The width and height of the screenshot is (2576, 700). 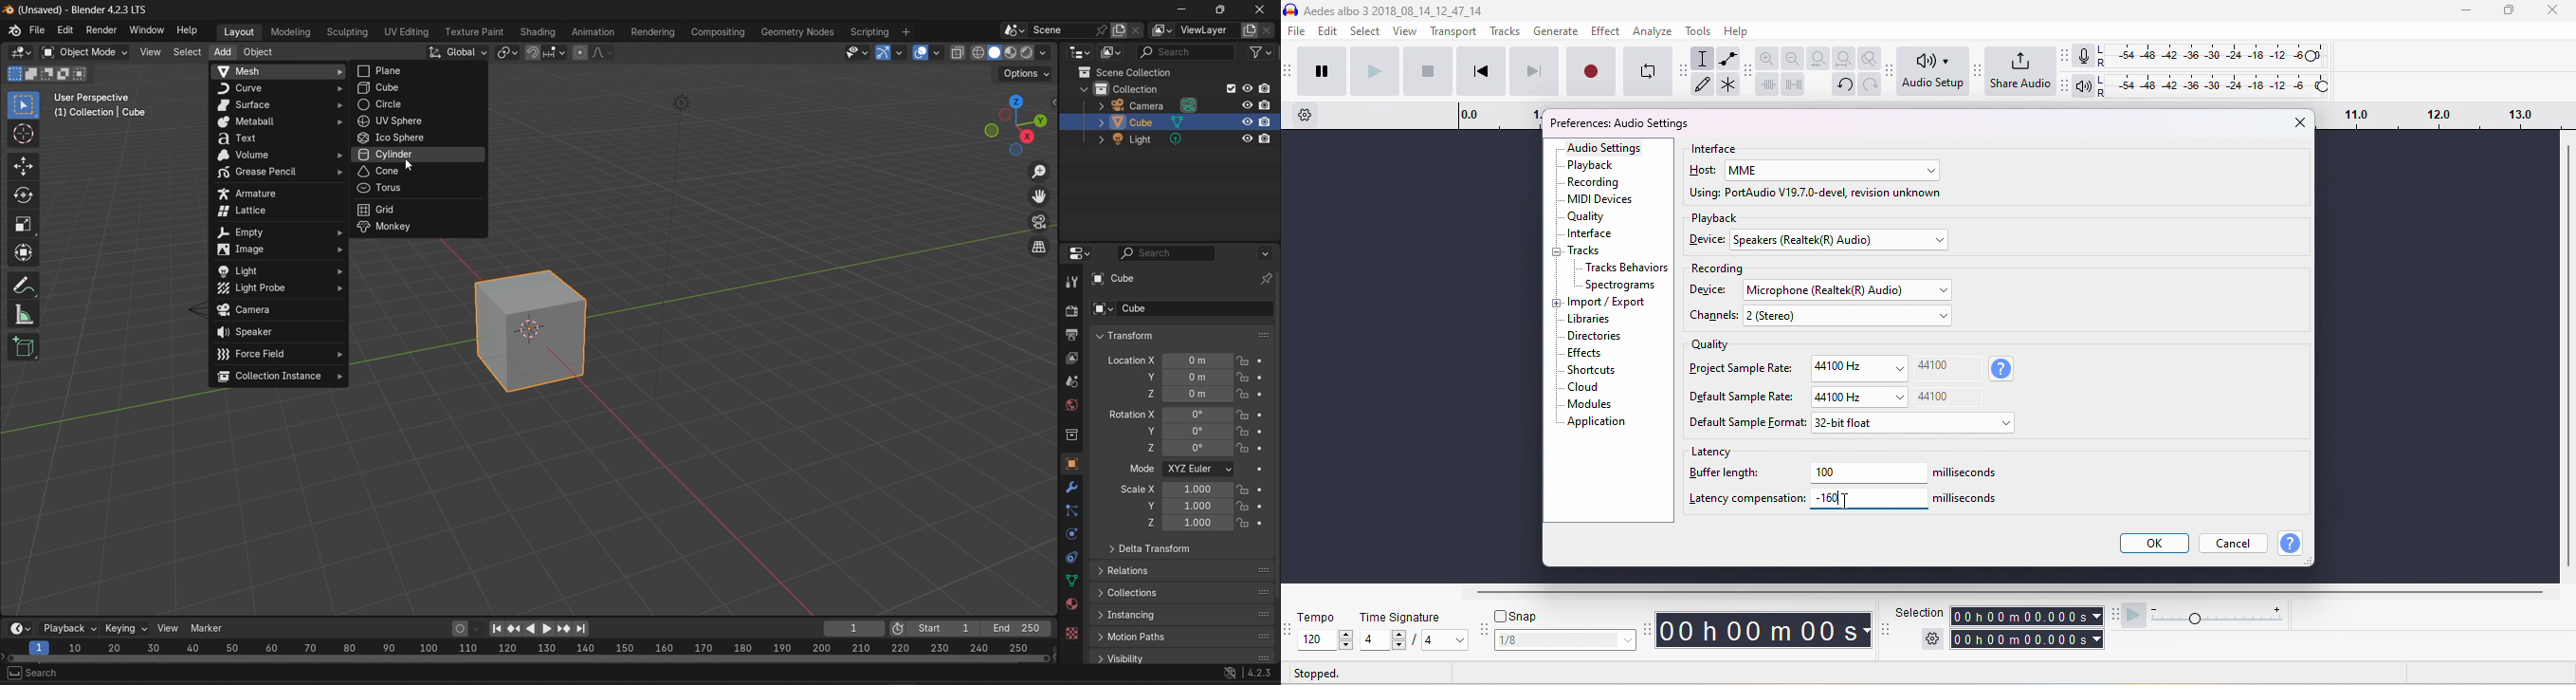 I want to click on zoom out, so click(x=1793, y=58).